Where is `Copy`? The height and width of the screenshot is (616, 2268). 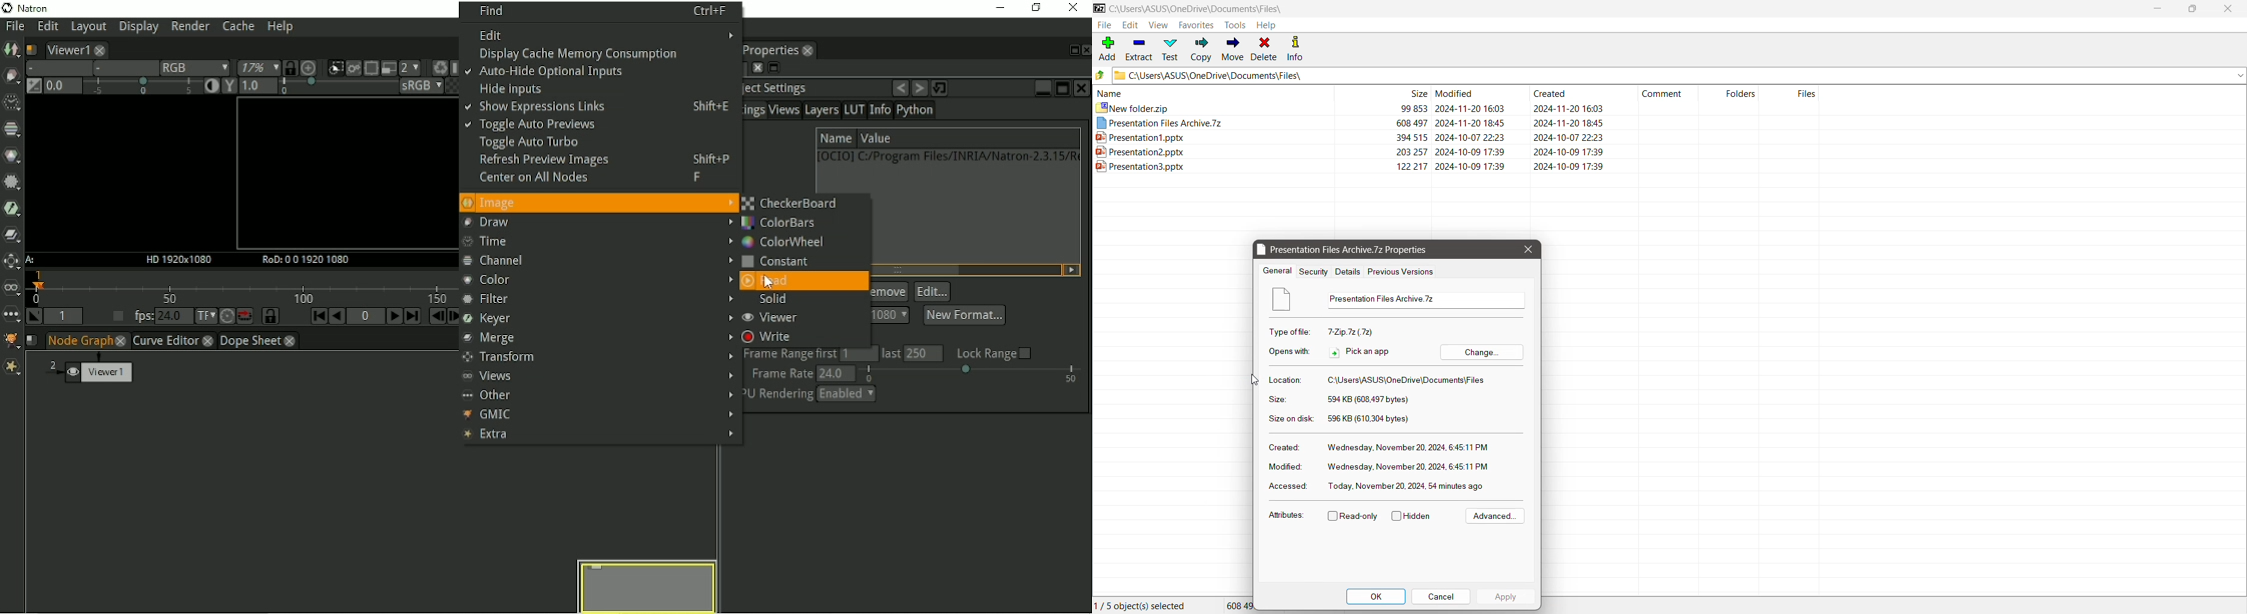 Copy is located at coordinates (1200, 49).